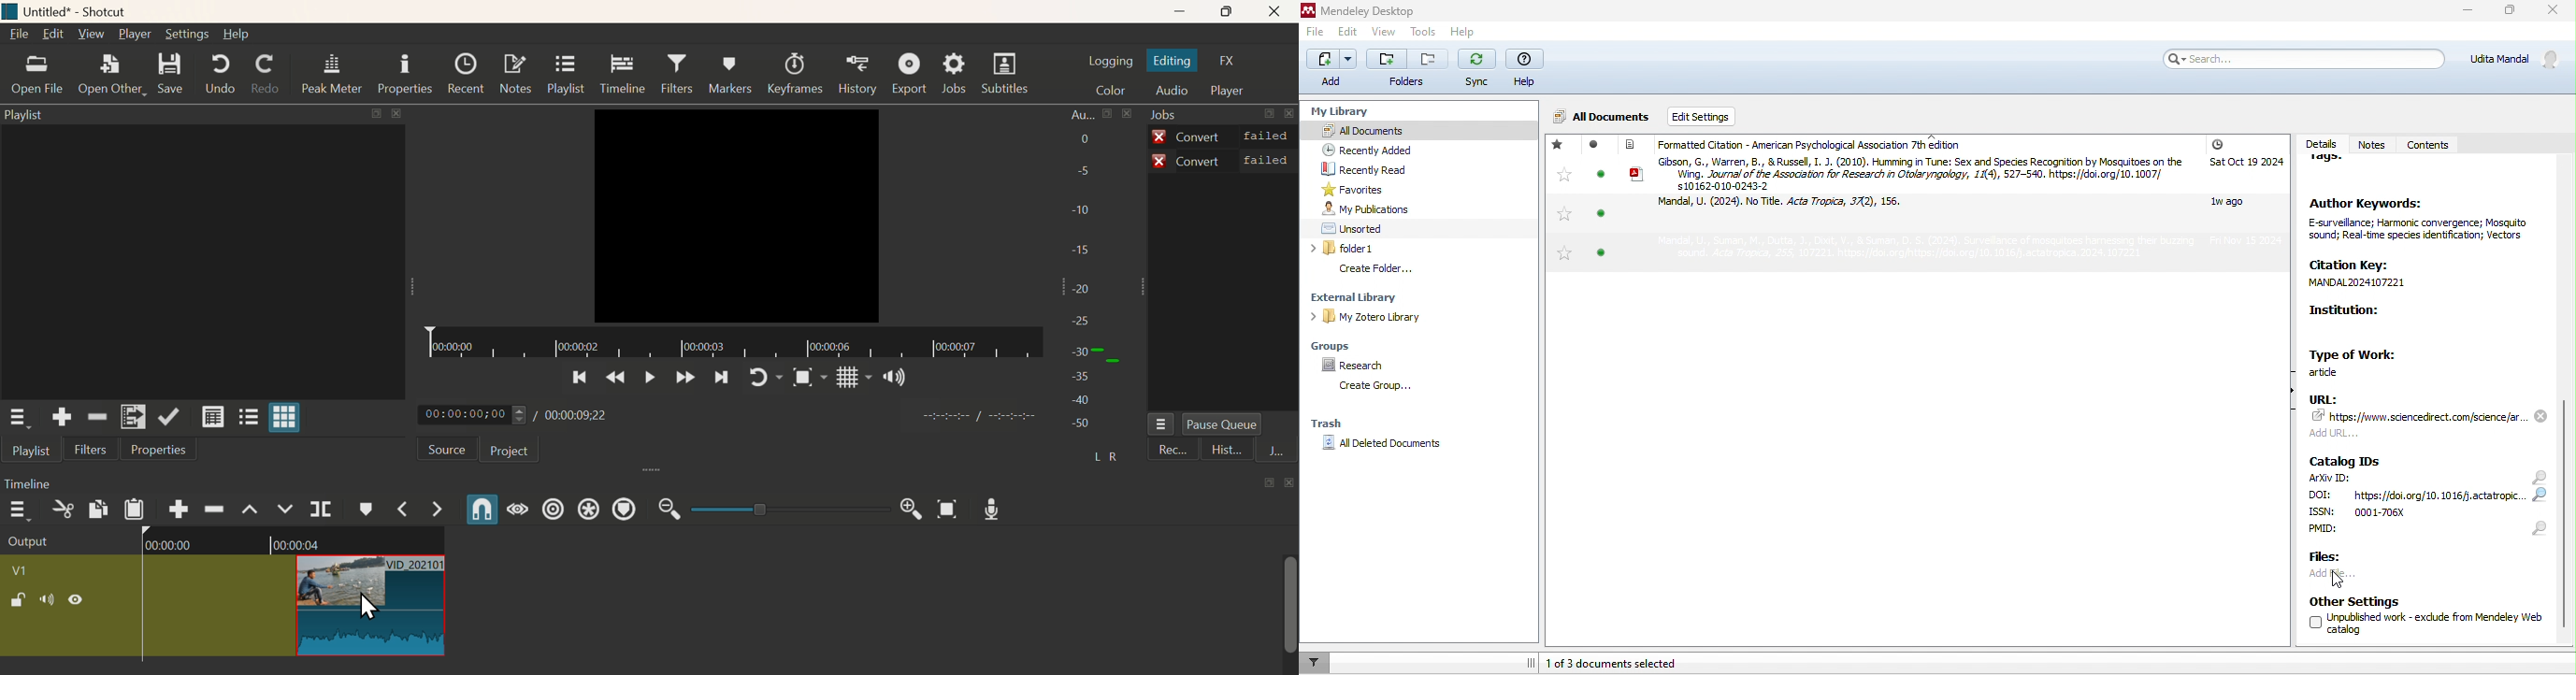 This screenshot has height=700, width=2576. Describe the element at coordinates (981, 417) in the screenshot. I see `time` at that location.